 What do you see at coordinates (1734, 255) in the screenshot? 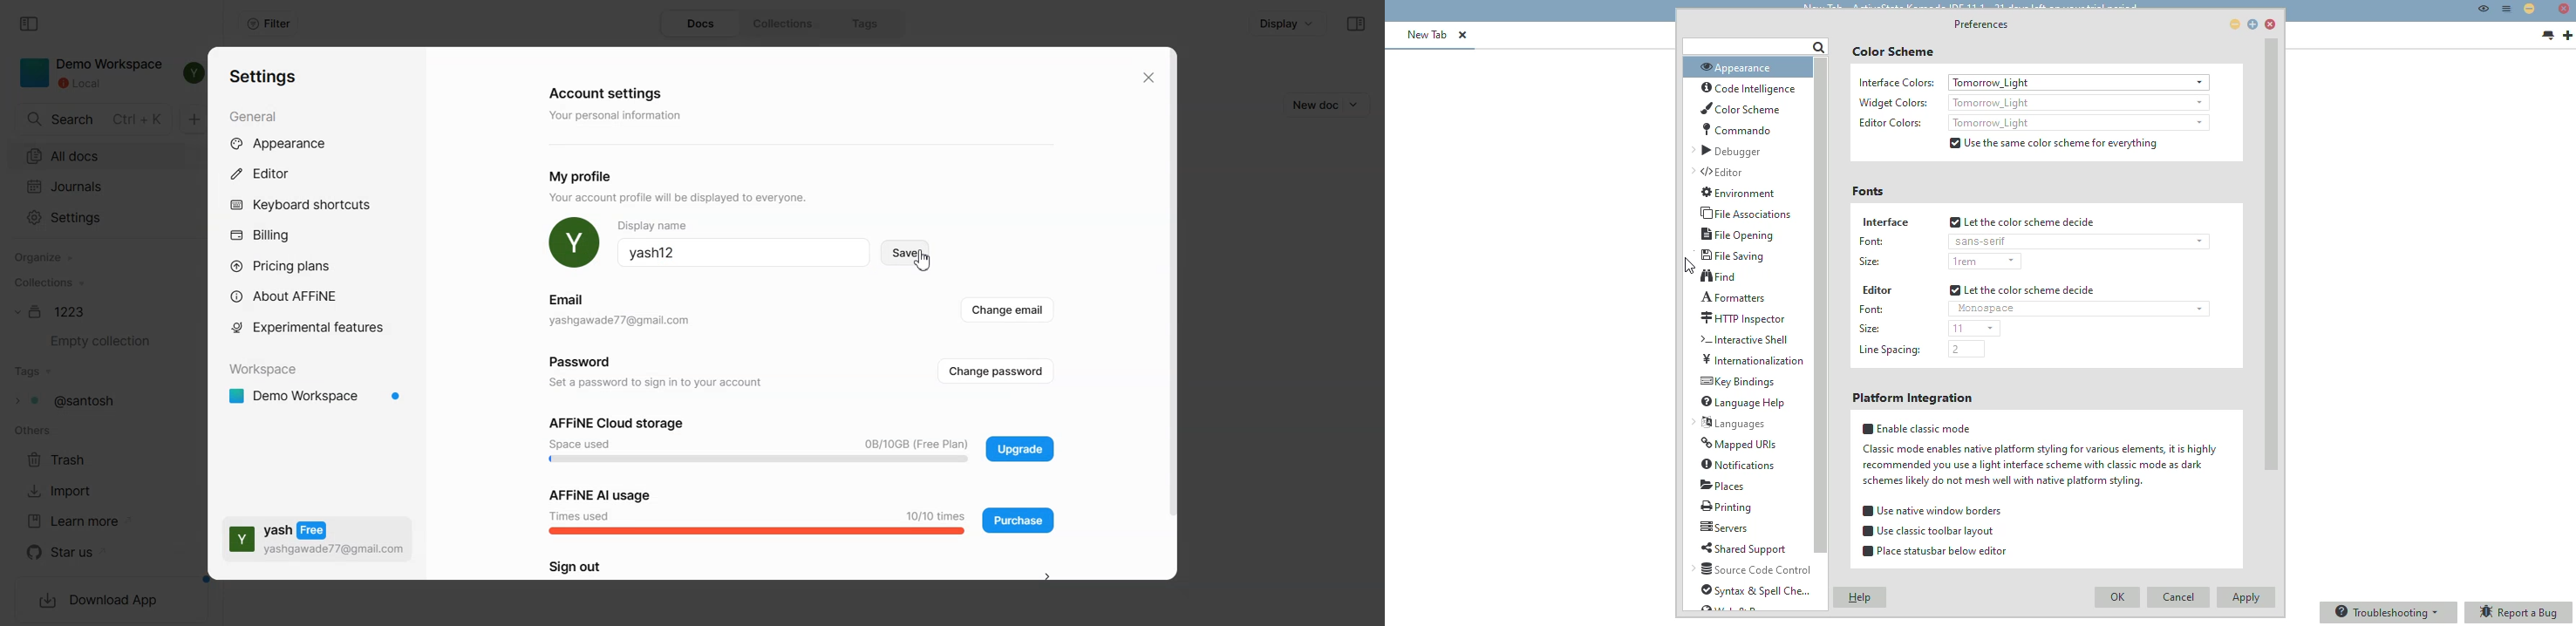
I see `file saving` at bounding box center [1734, 255].